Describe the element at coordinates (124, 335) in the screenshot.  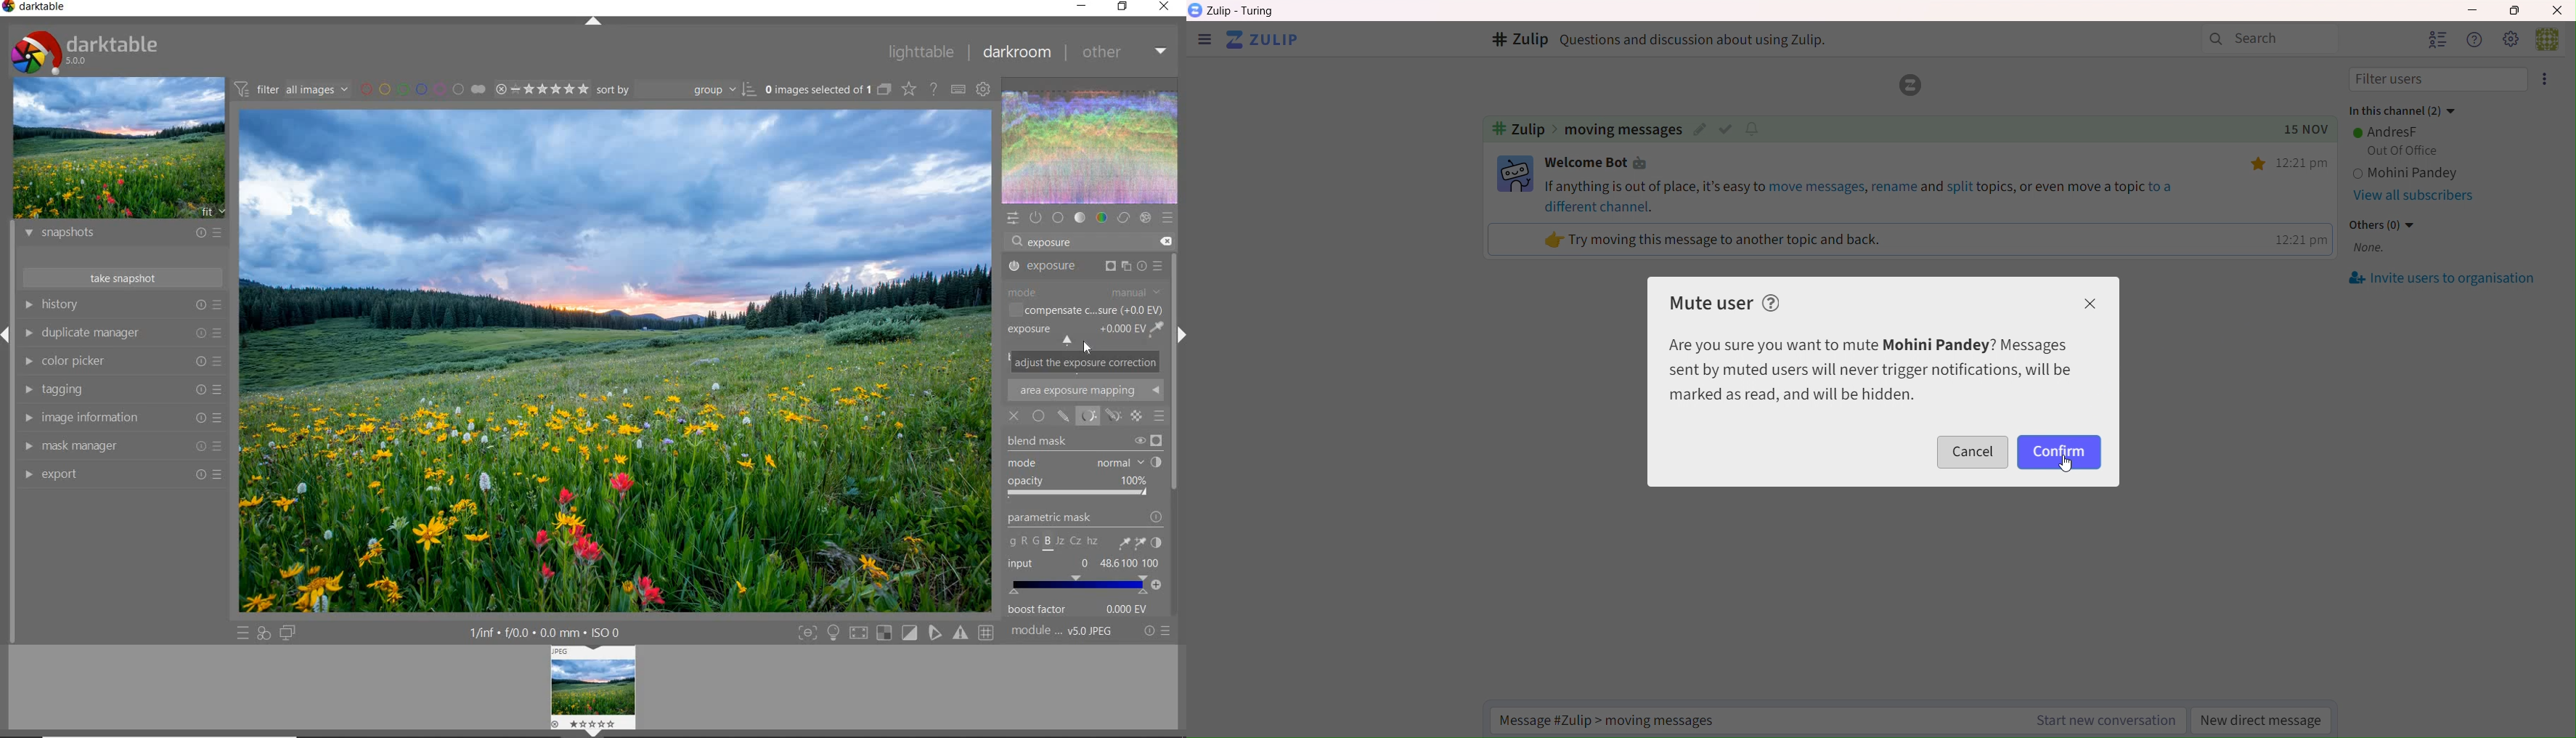
I see `duplicate manager` at that location.